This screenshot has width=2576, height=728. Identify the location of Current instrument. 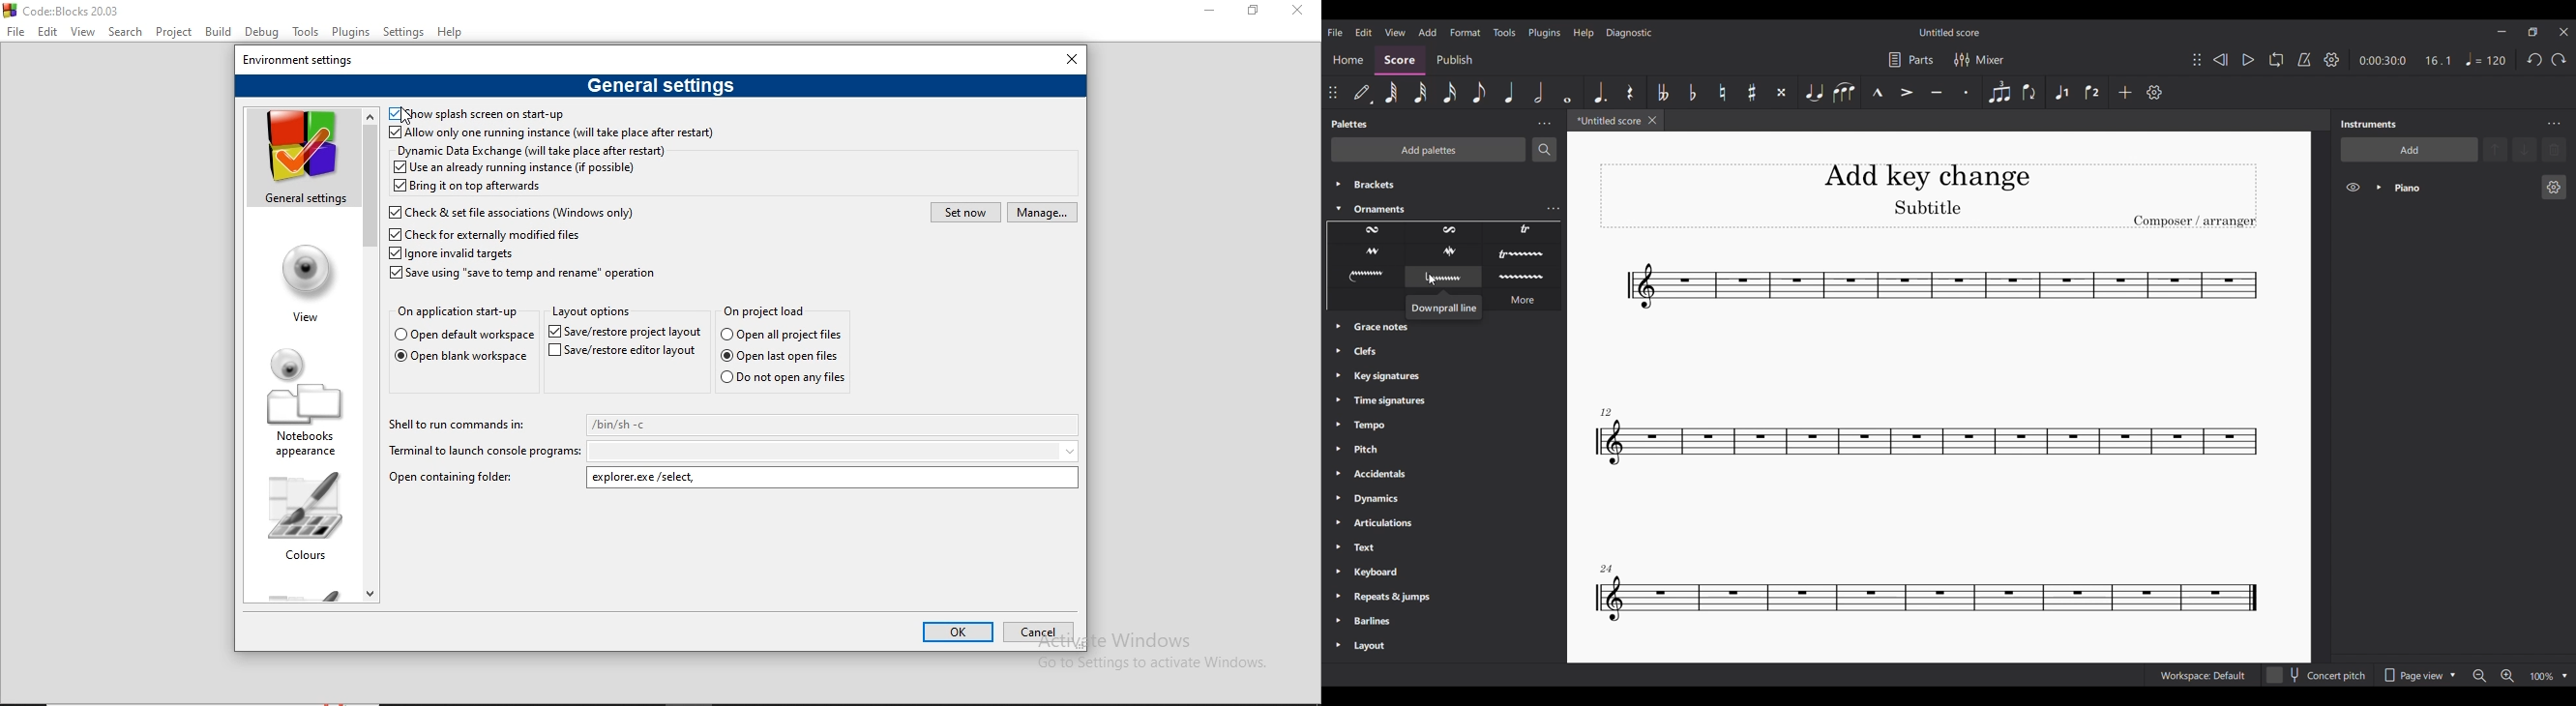
(2463, 187).